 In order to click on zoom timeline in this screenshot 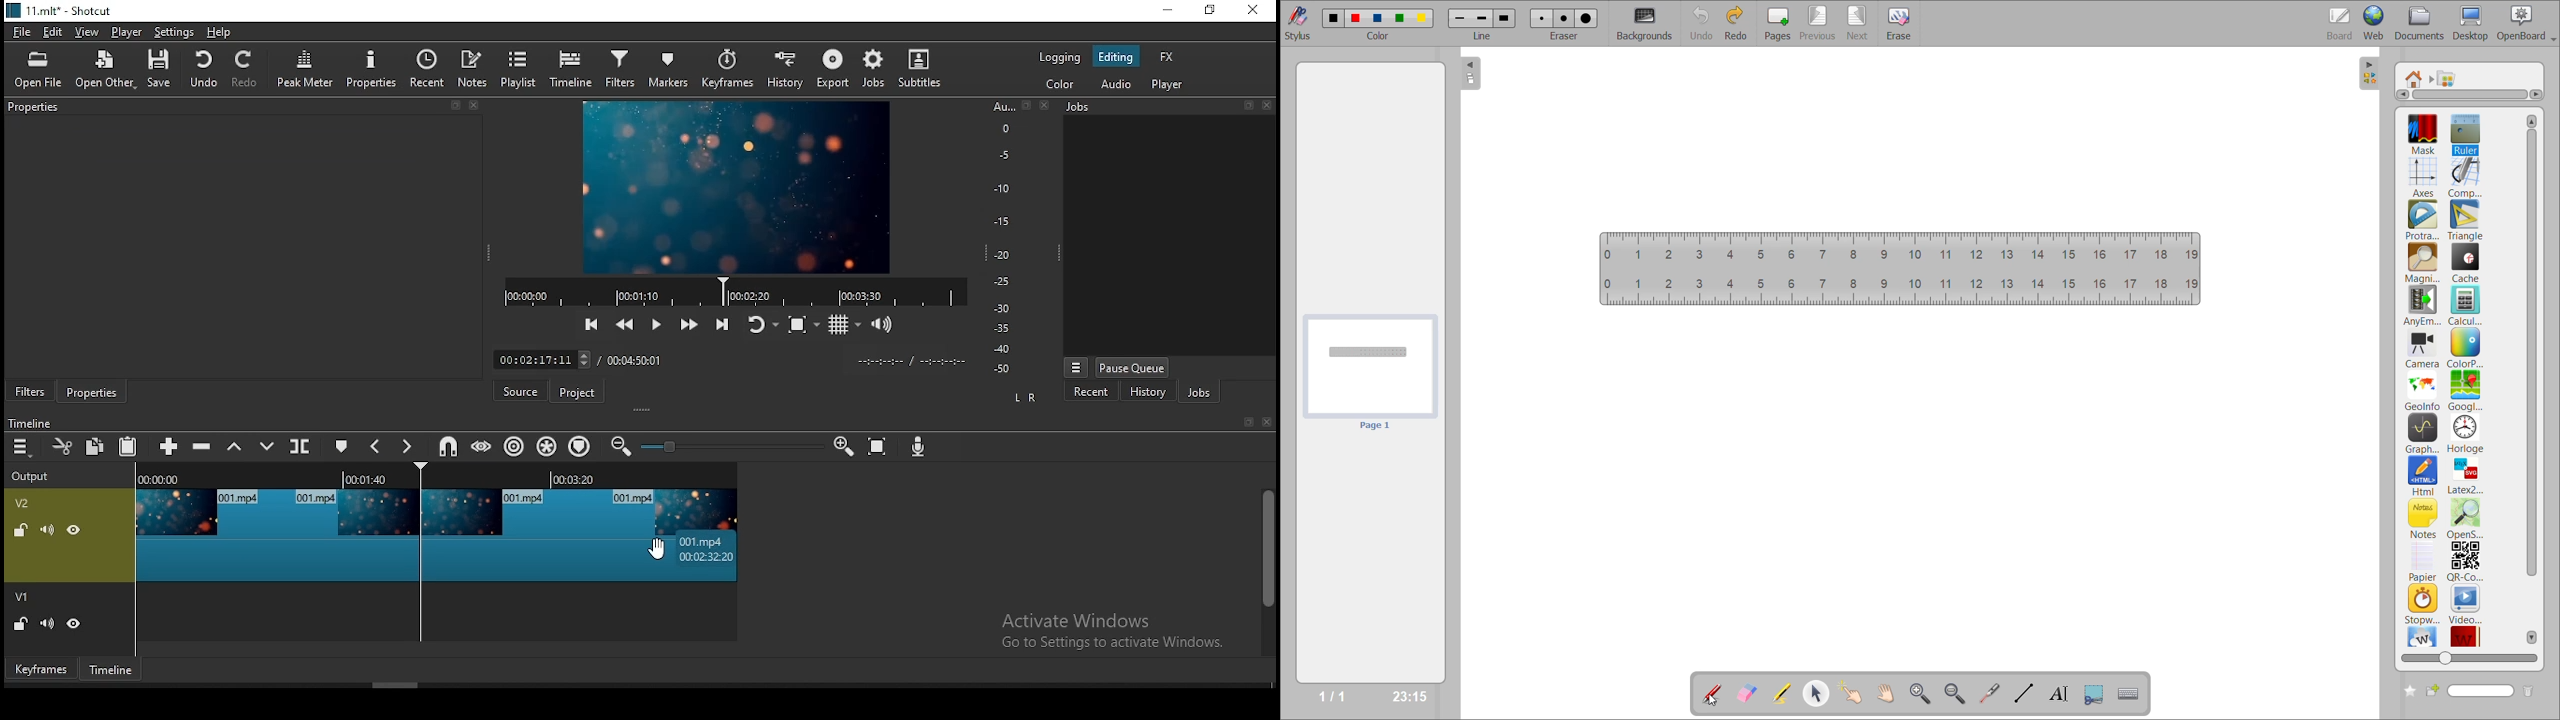, I will do `click(845, 444)`.